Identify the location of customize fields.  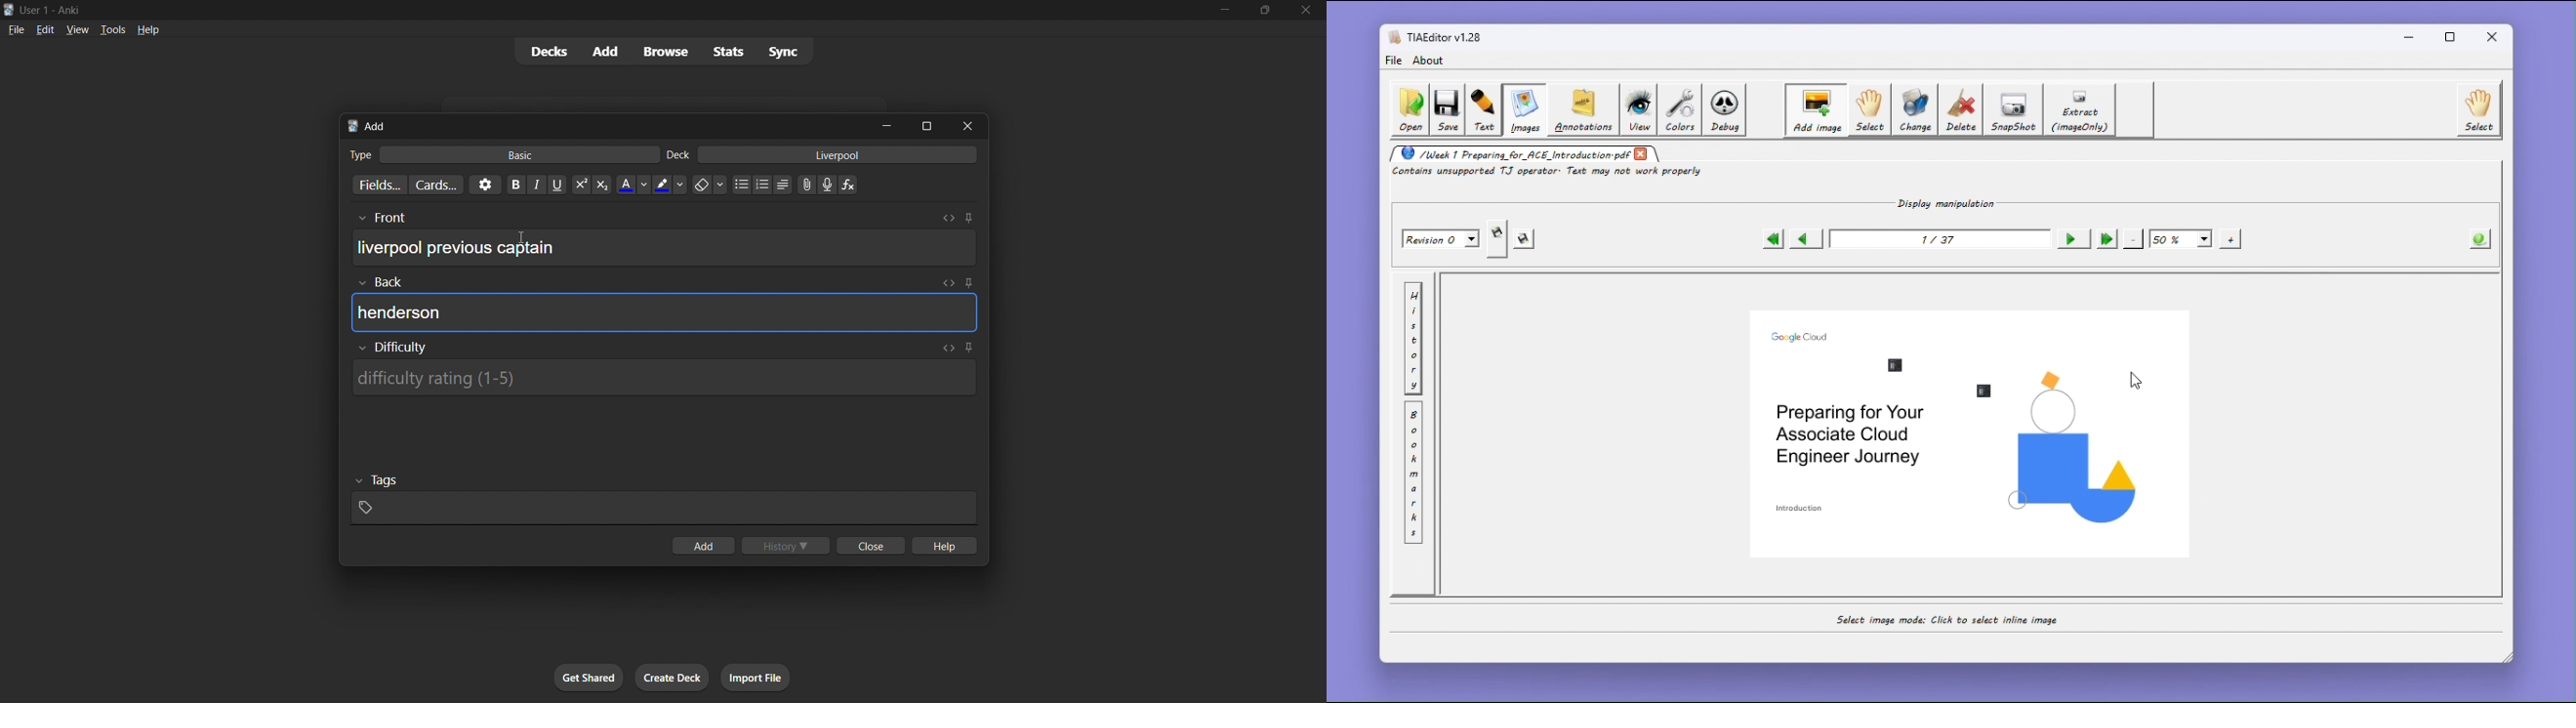
(373, 186).